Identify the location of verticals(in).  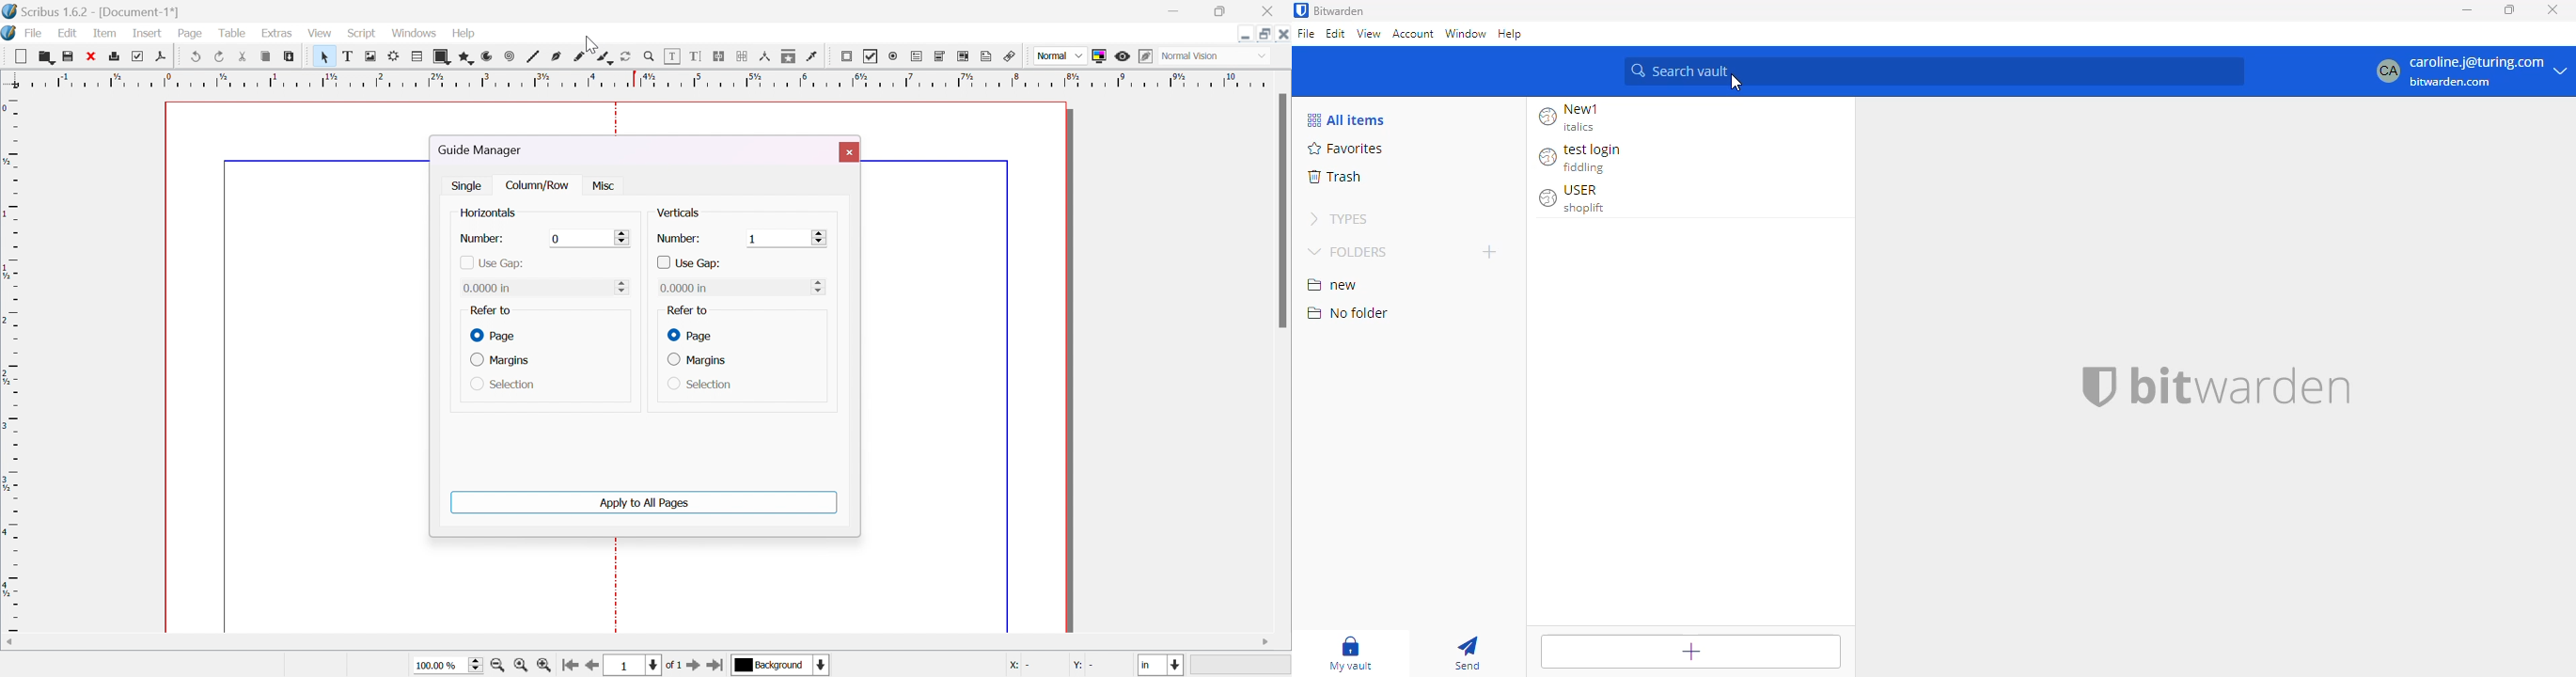
(689, 213).